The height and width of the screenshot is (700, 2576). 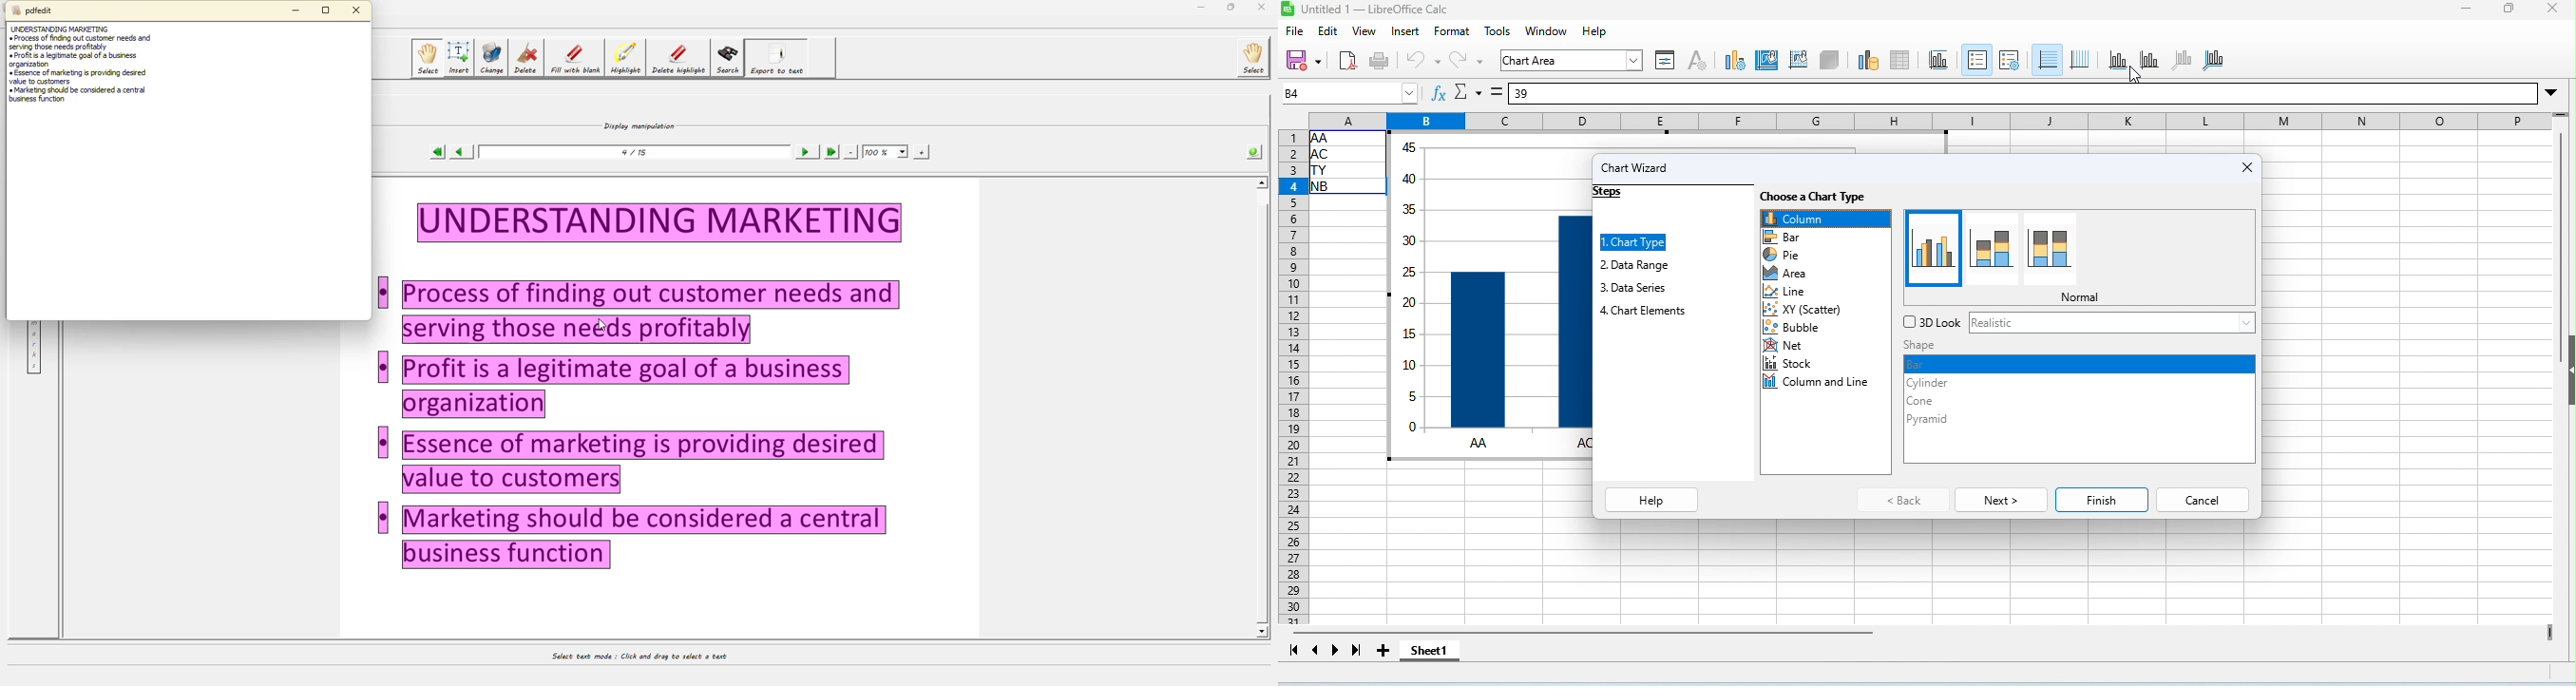 I want to click on next, so click(x=2002, y=500).